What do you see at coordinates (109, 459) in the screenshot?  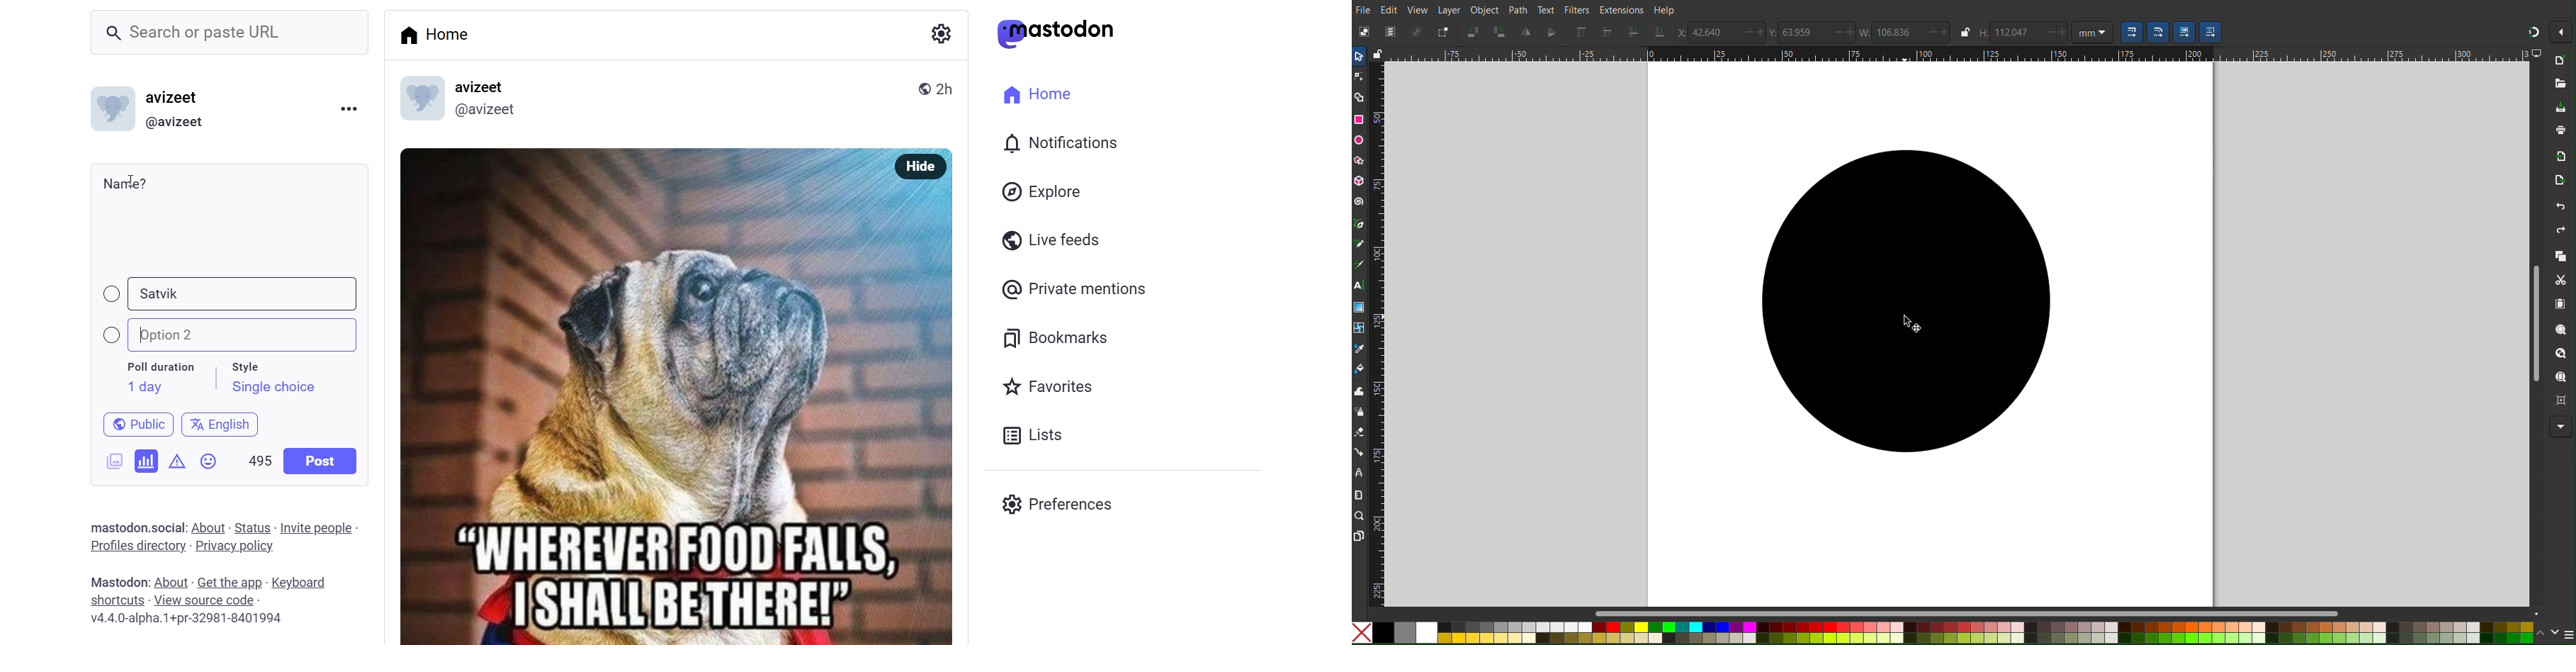 I see `image/video` at bounding box center [109, 459].